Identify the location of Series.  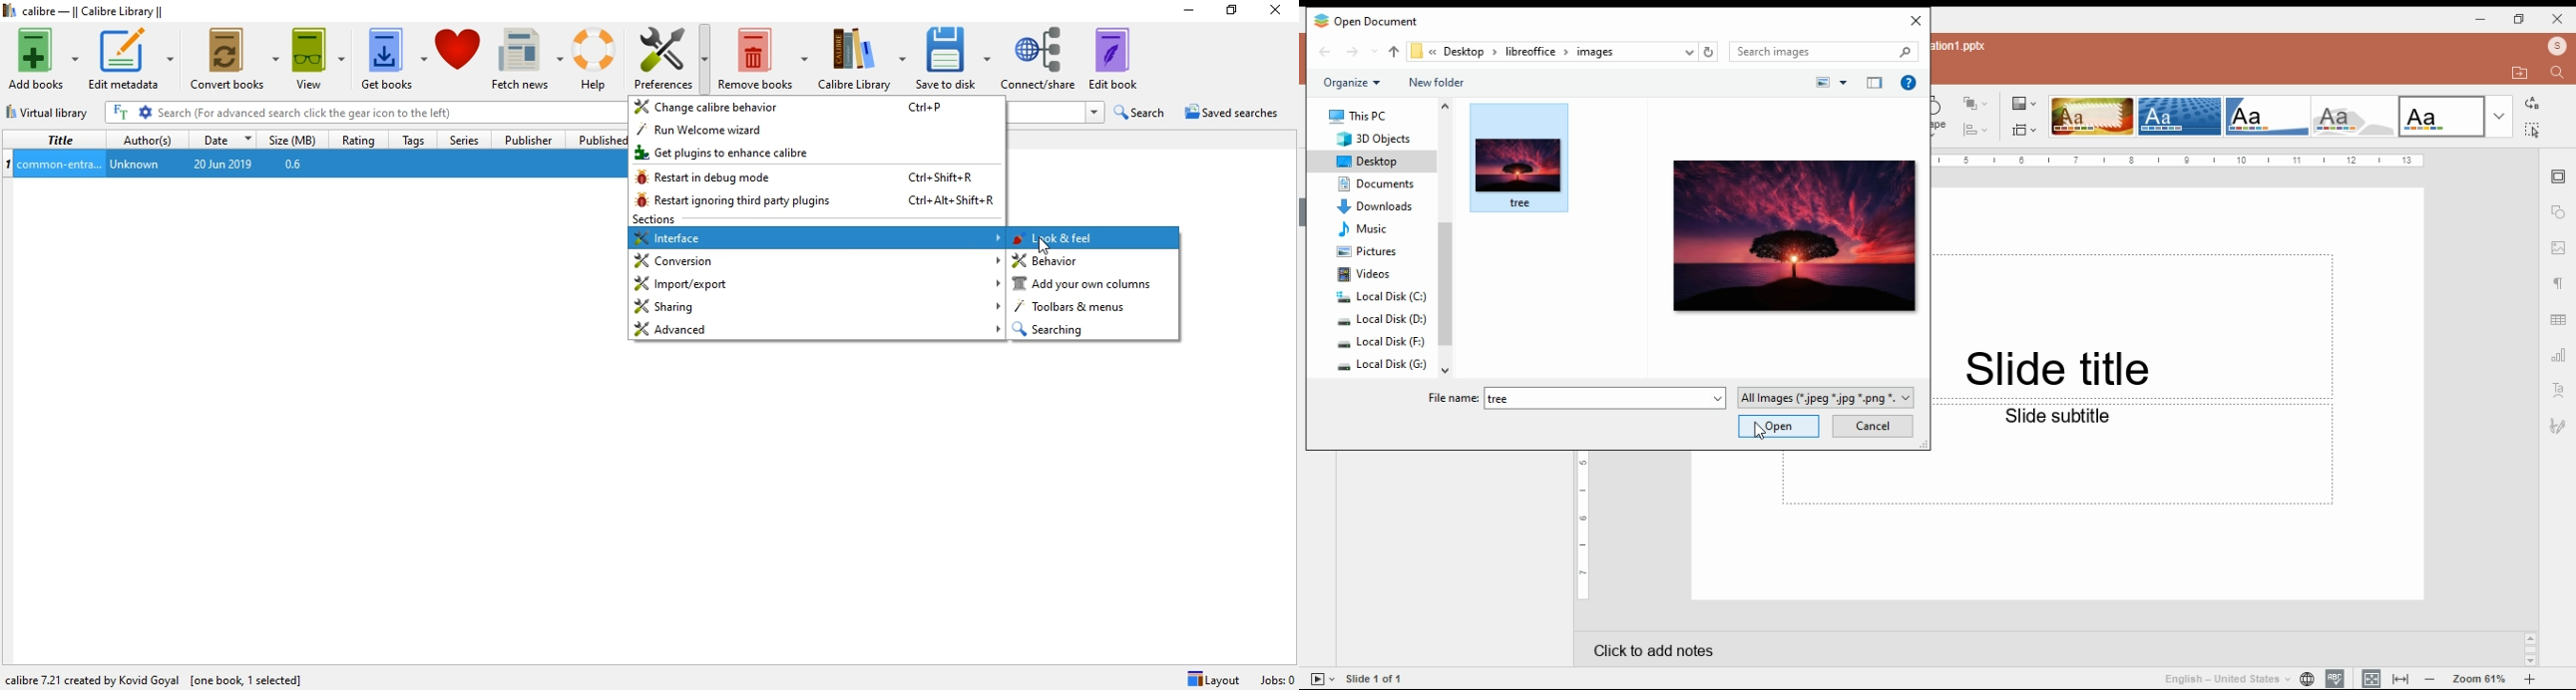
(461, 138).